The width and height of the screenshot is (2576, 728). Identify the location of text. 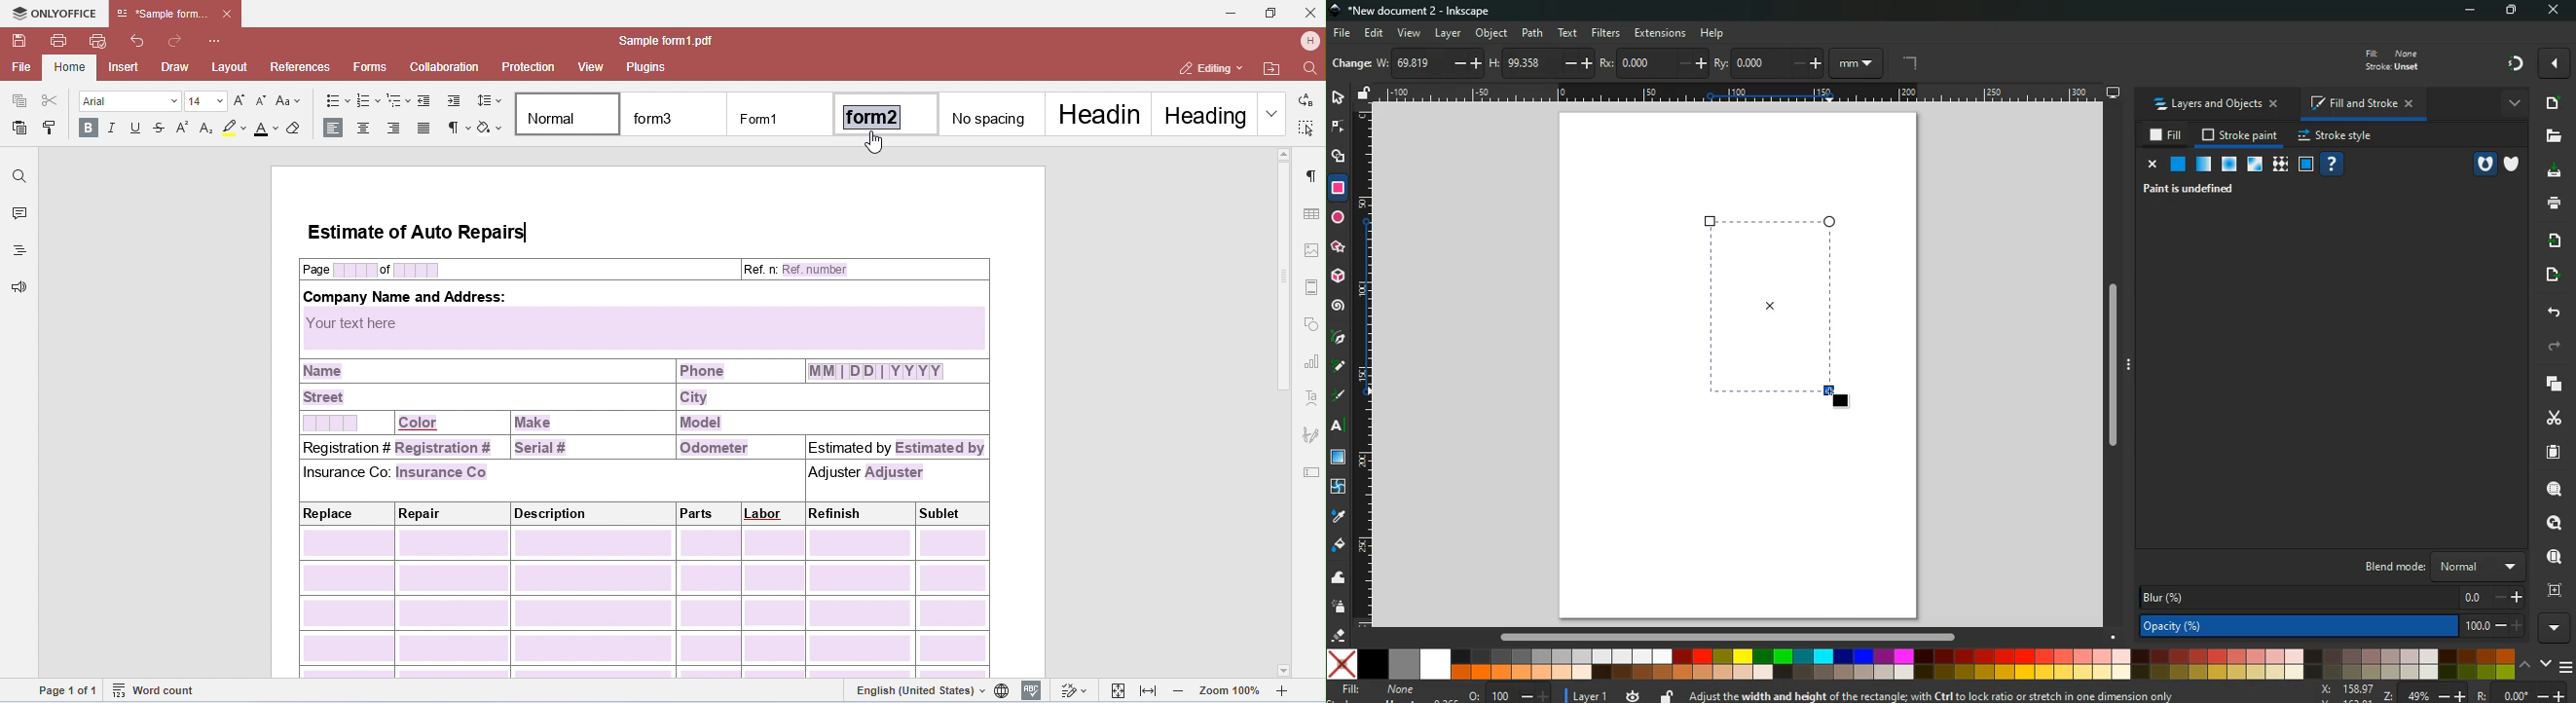
(1569, 34).